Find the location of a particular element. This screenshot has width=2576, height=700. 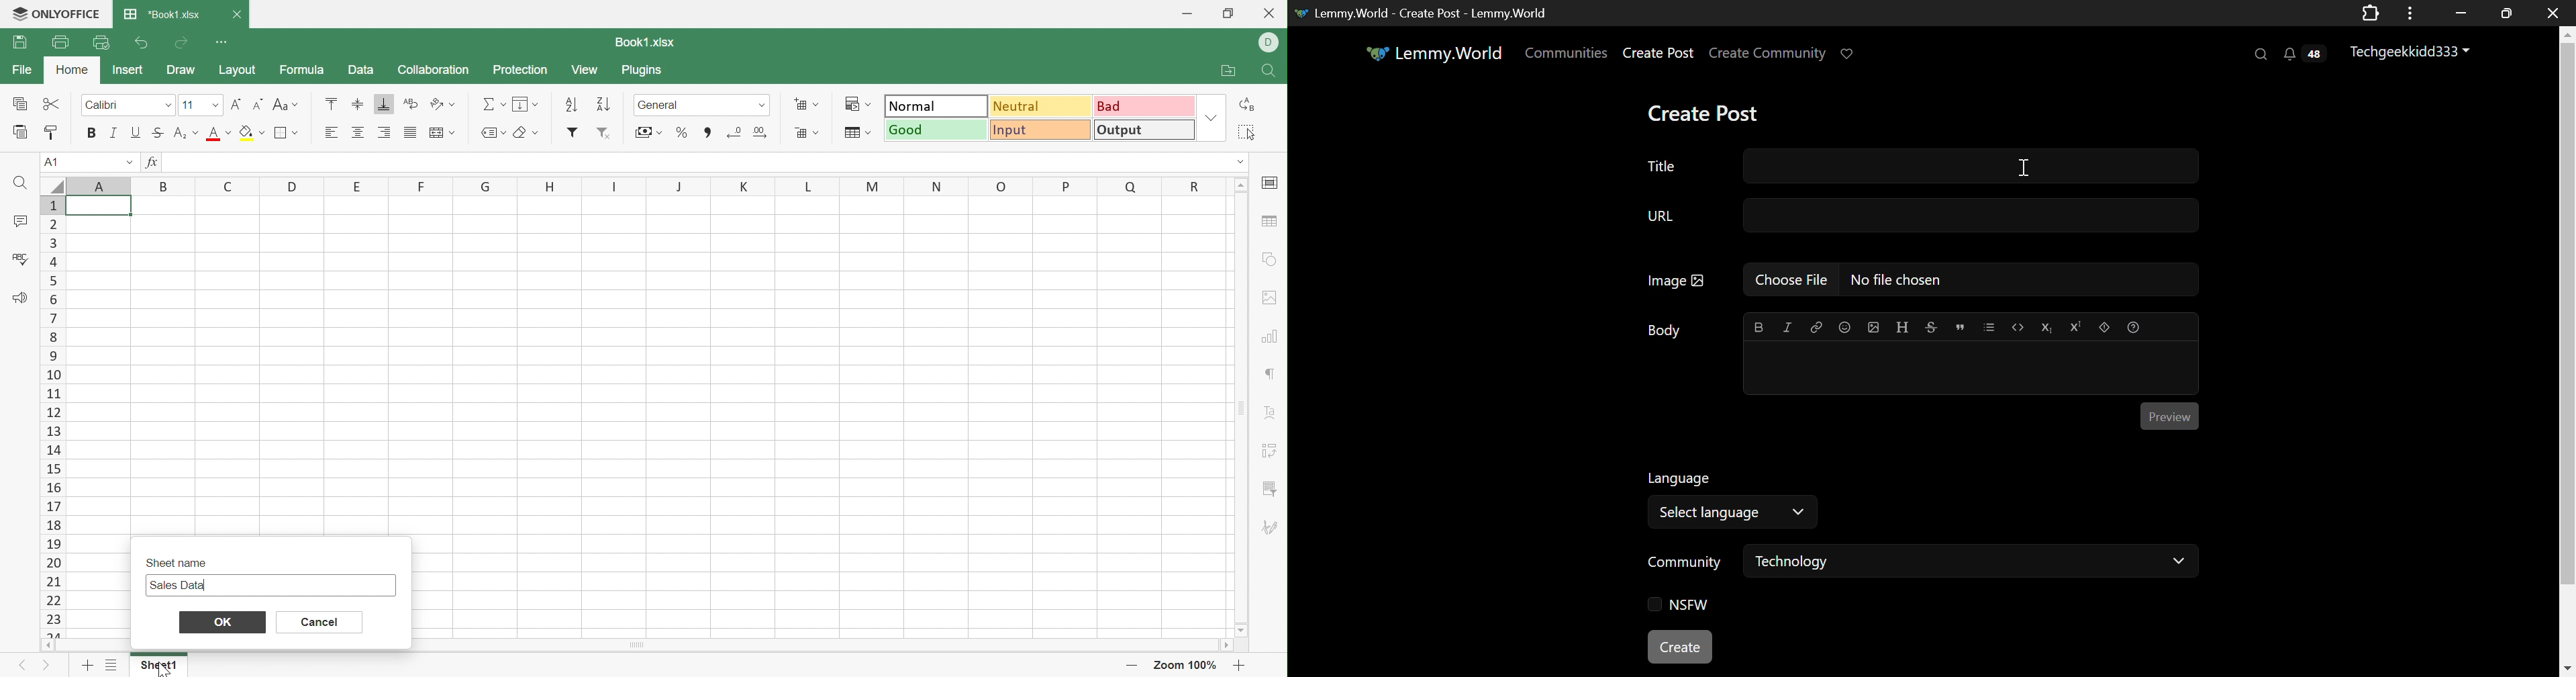

subscript is located at coordinates (2045, 326).